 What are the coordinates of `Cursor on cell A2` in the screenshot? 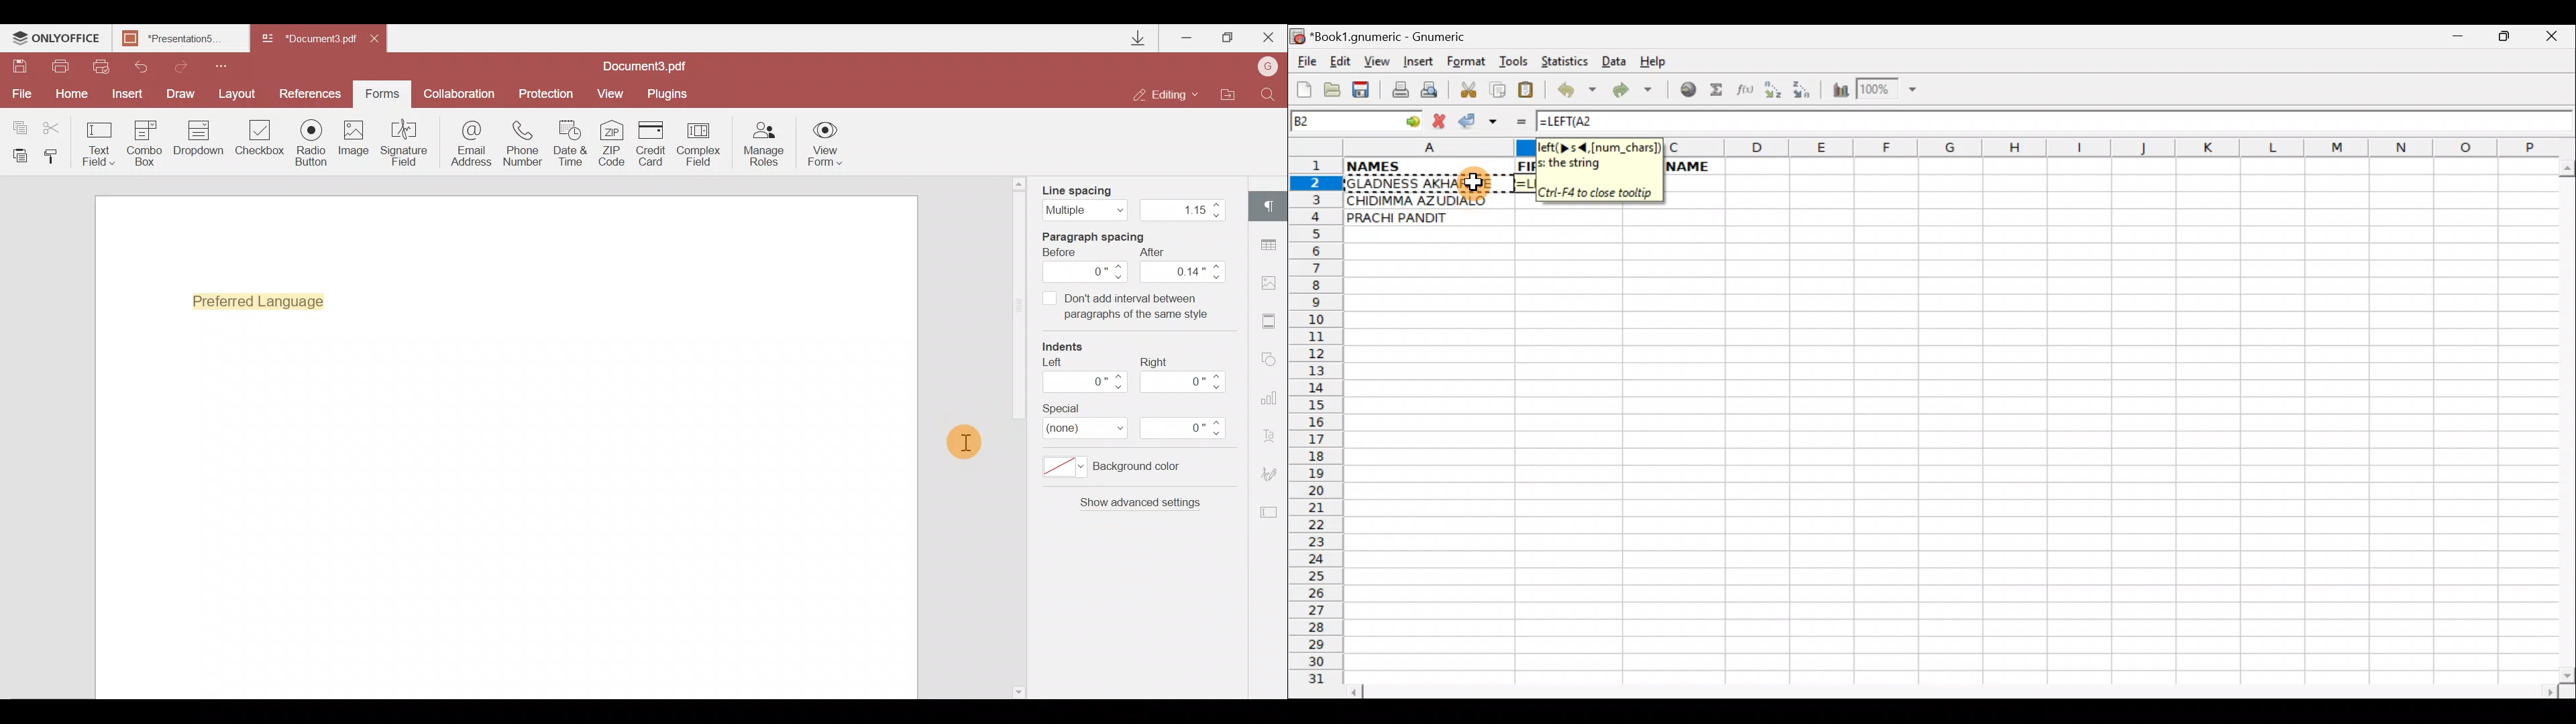 It's located at (1477, 184).